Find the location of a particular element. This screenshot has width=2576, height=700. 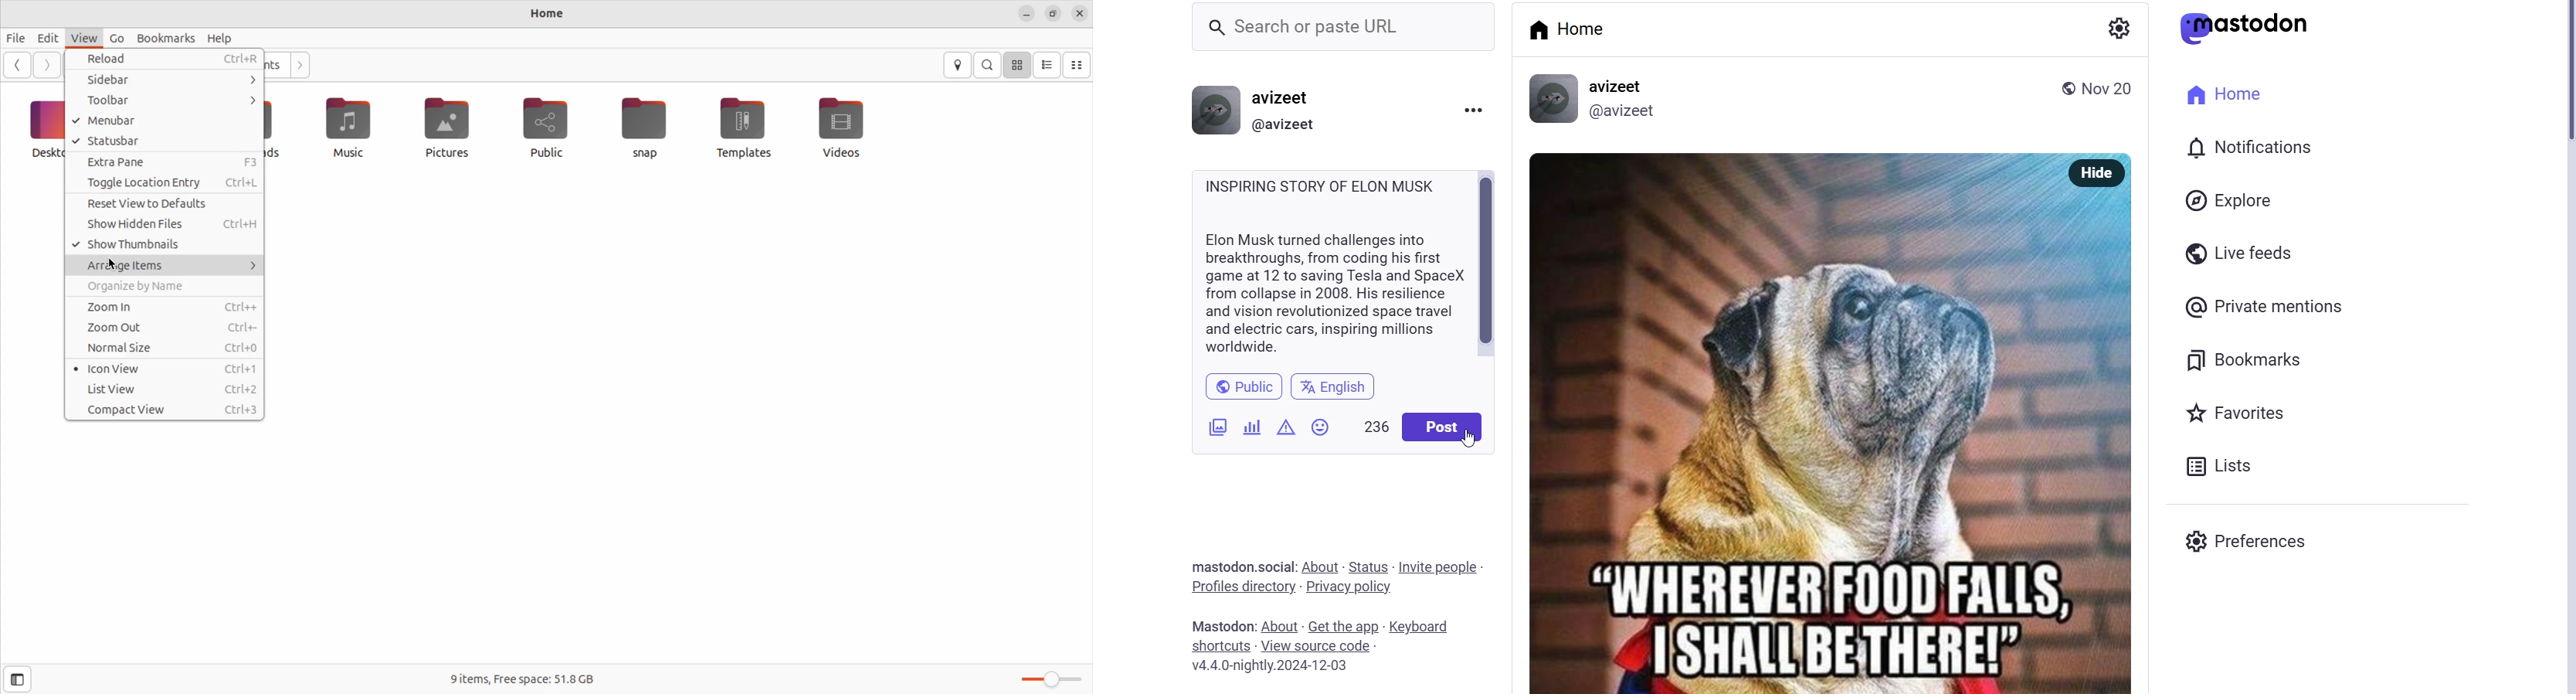

Hide is located at coordinates (2094, 172).